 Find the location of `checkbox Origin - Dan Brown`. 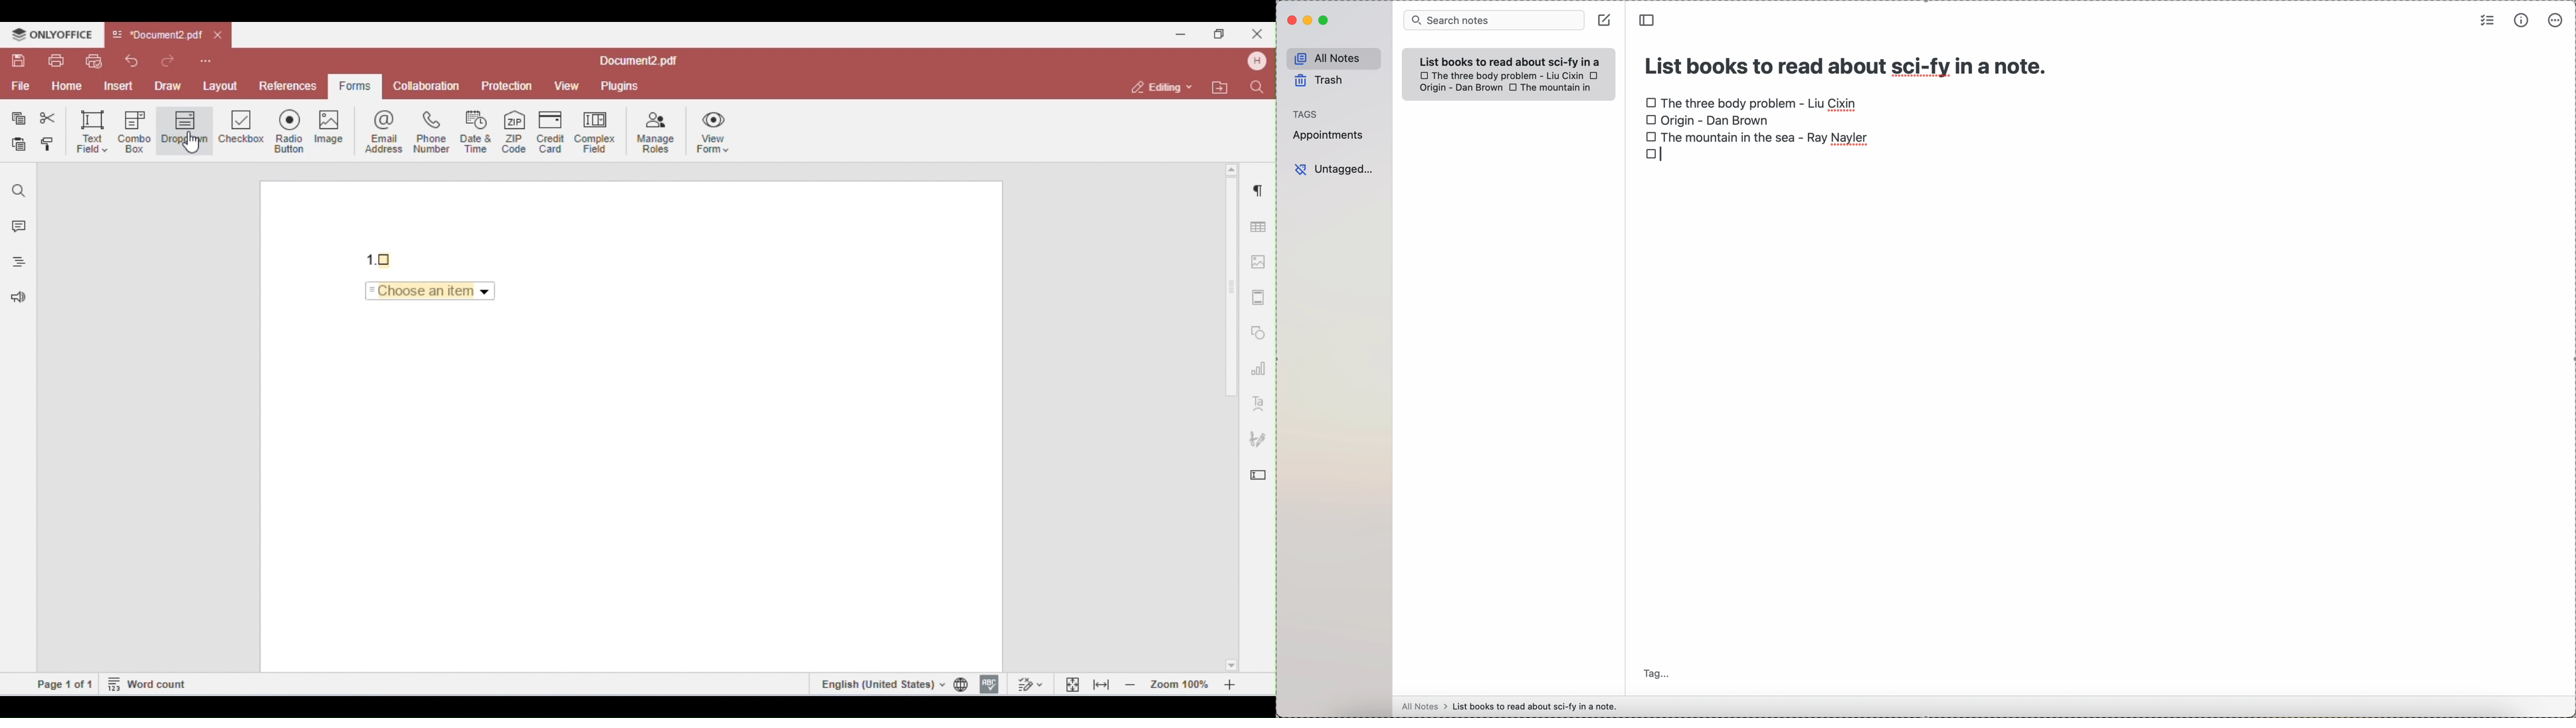

checkbox Origin - Dan Brown is located at coordinates (1707, 120).